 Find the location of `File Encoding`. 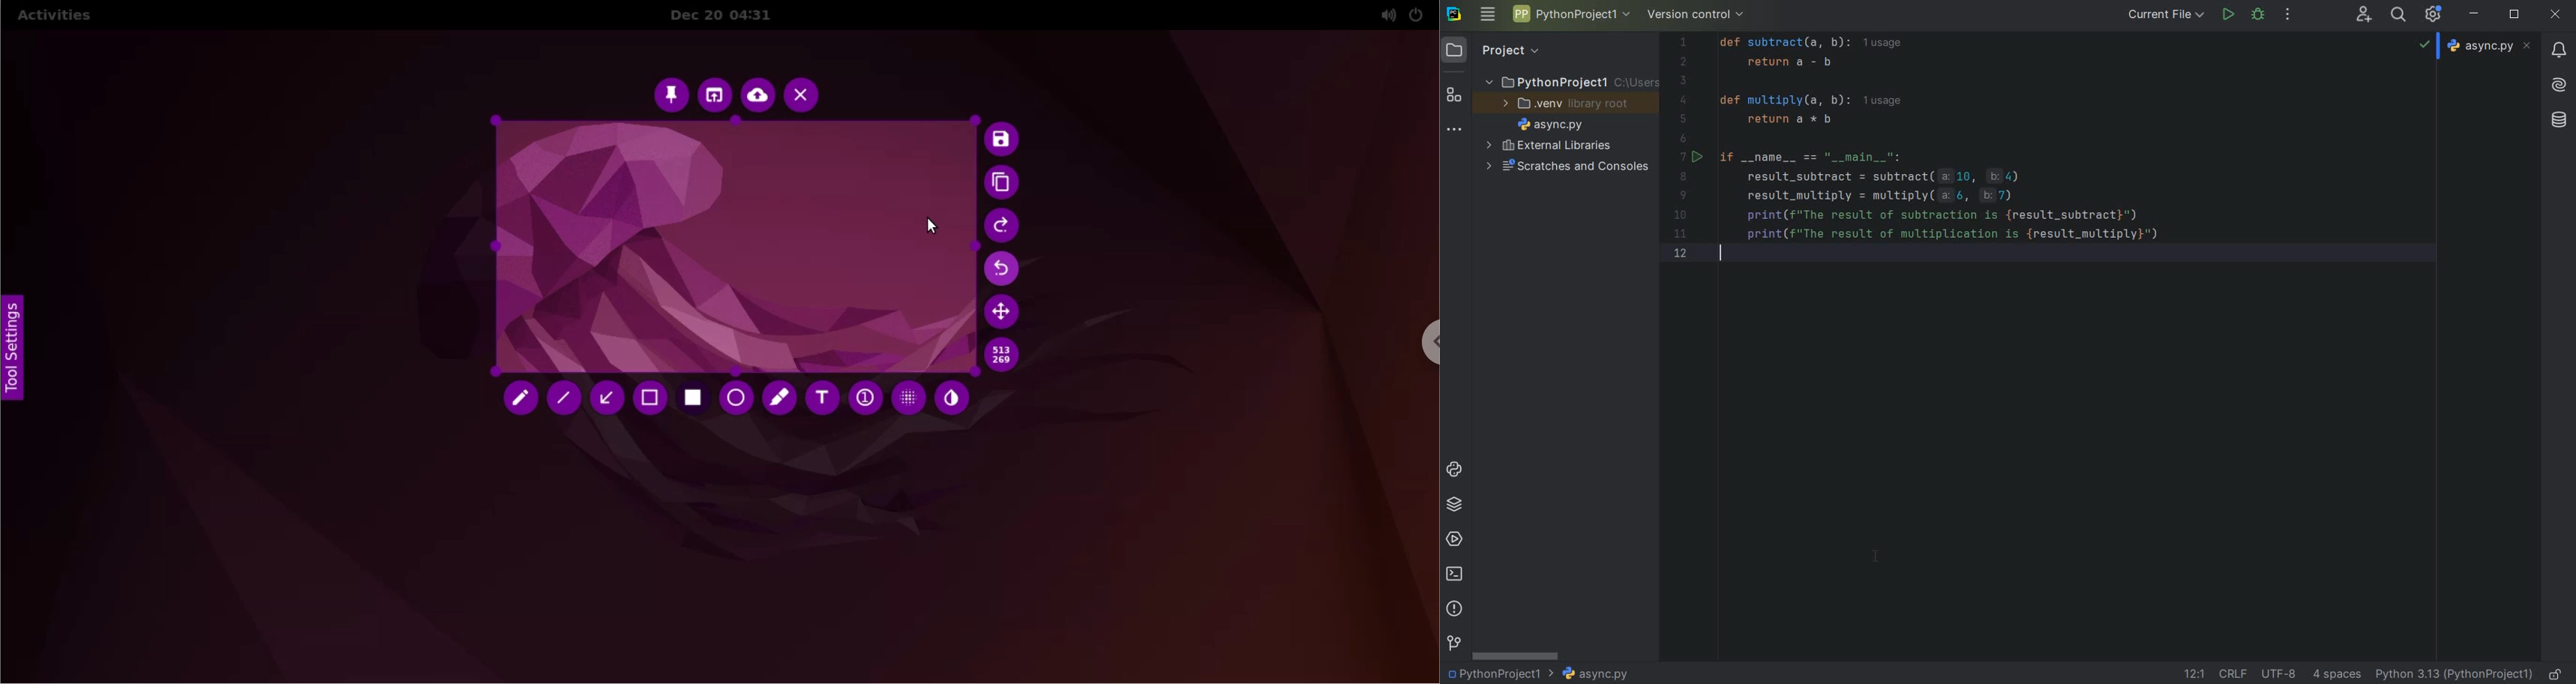

File Encoding is located at coordinates (2280, 674).